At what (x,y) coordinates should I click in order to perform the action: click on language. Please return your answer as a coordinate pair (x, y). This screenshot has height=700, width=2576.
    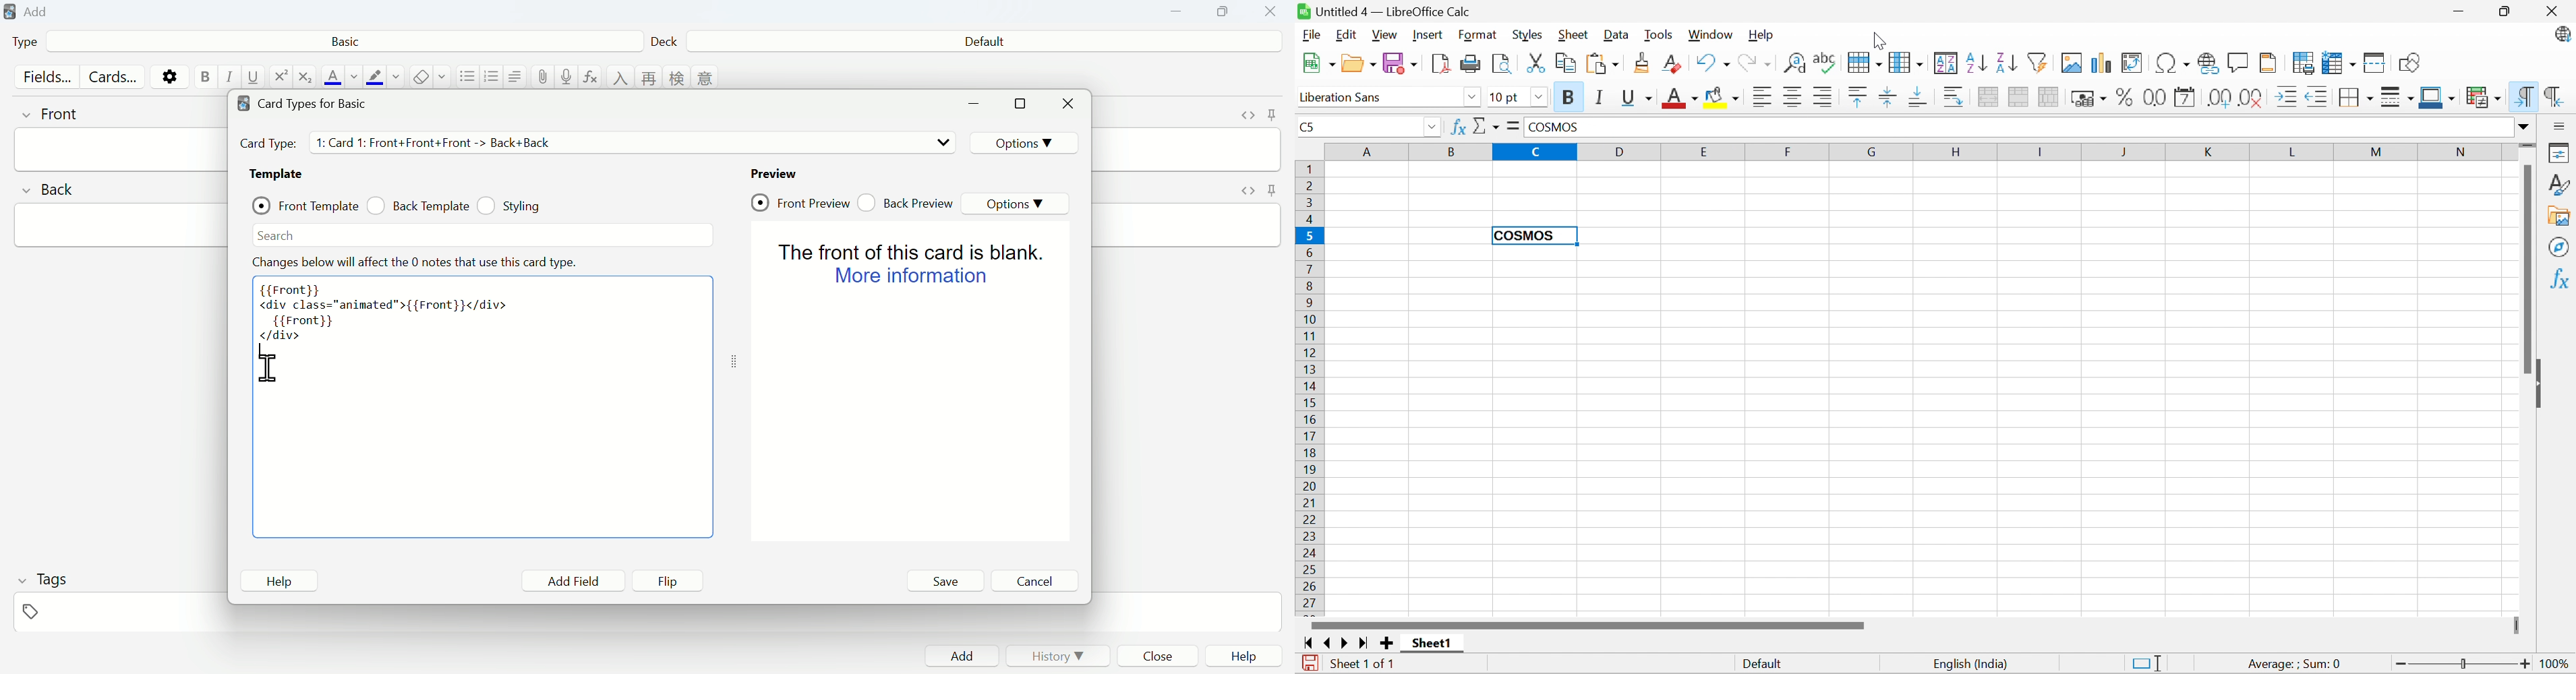
    Looking at the image, I should click on (619, 77).